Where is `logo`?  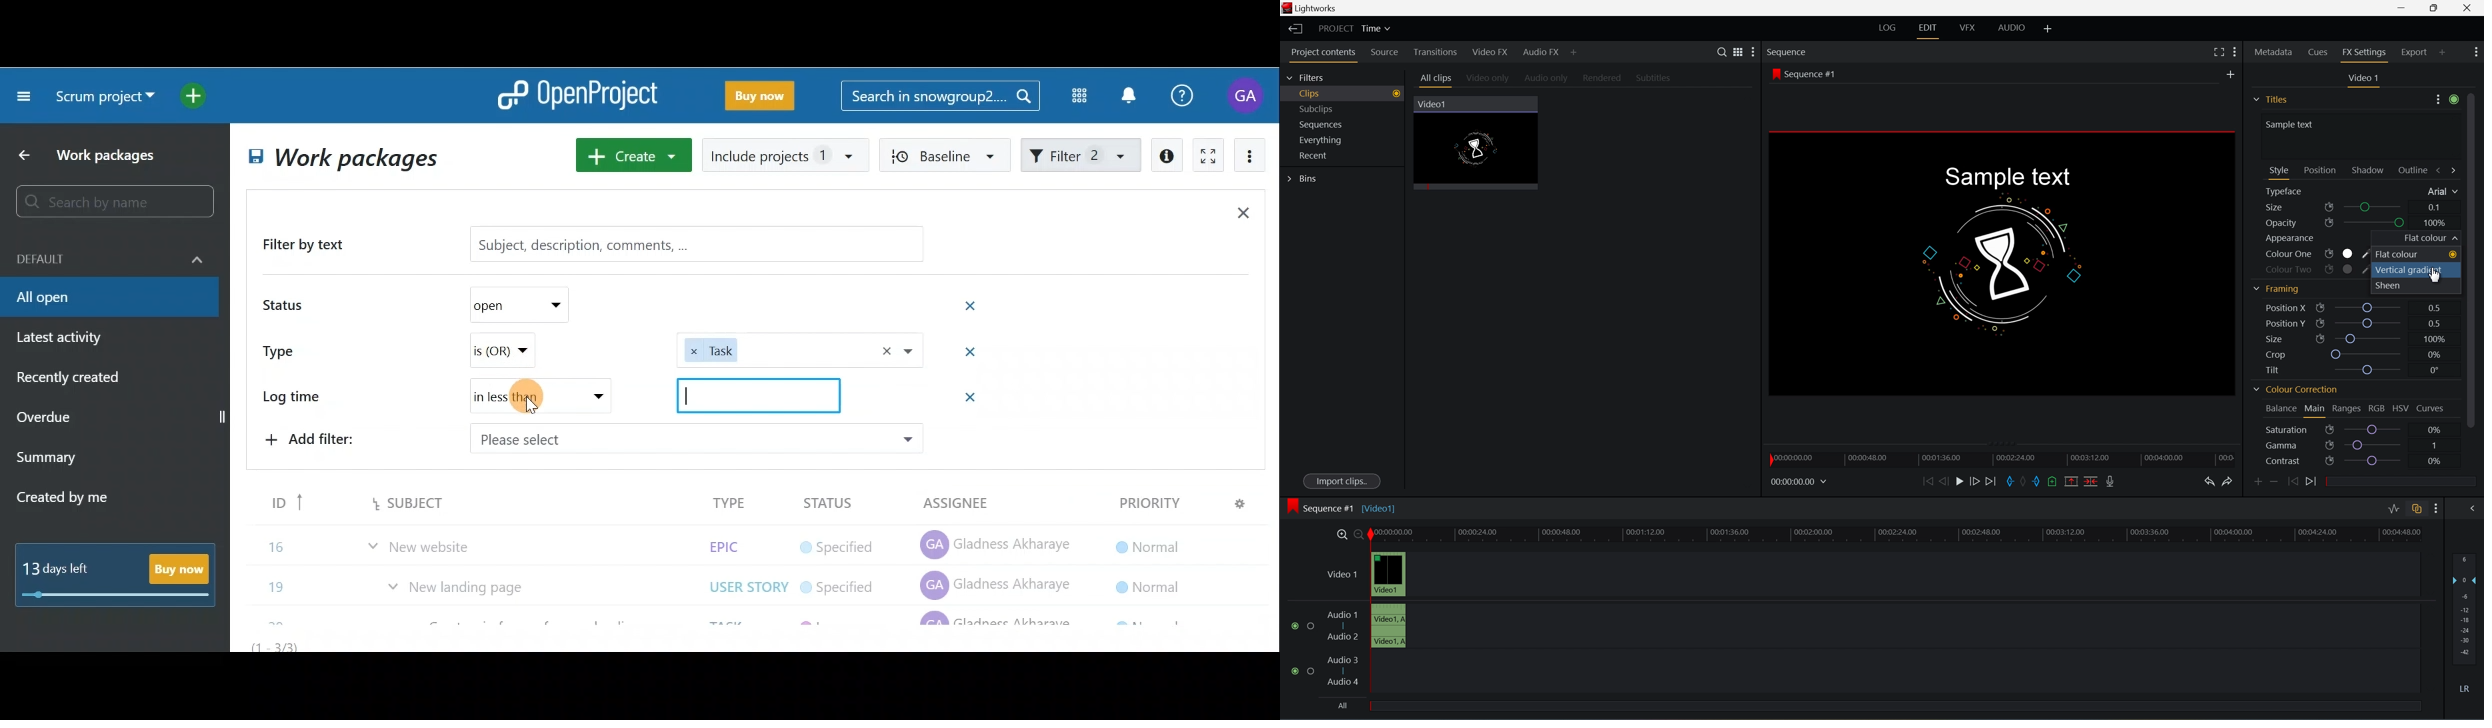
logo is located at coordinates (1288, 9).